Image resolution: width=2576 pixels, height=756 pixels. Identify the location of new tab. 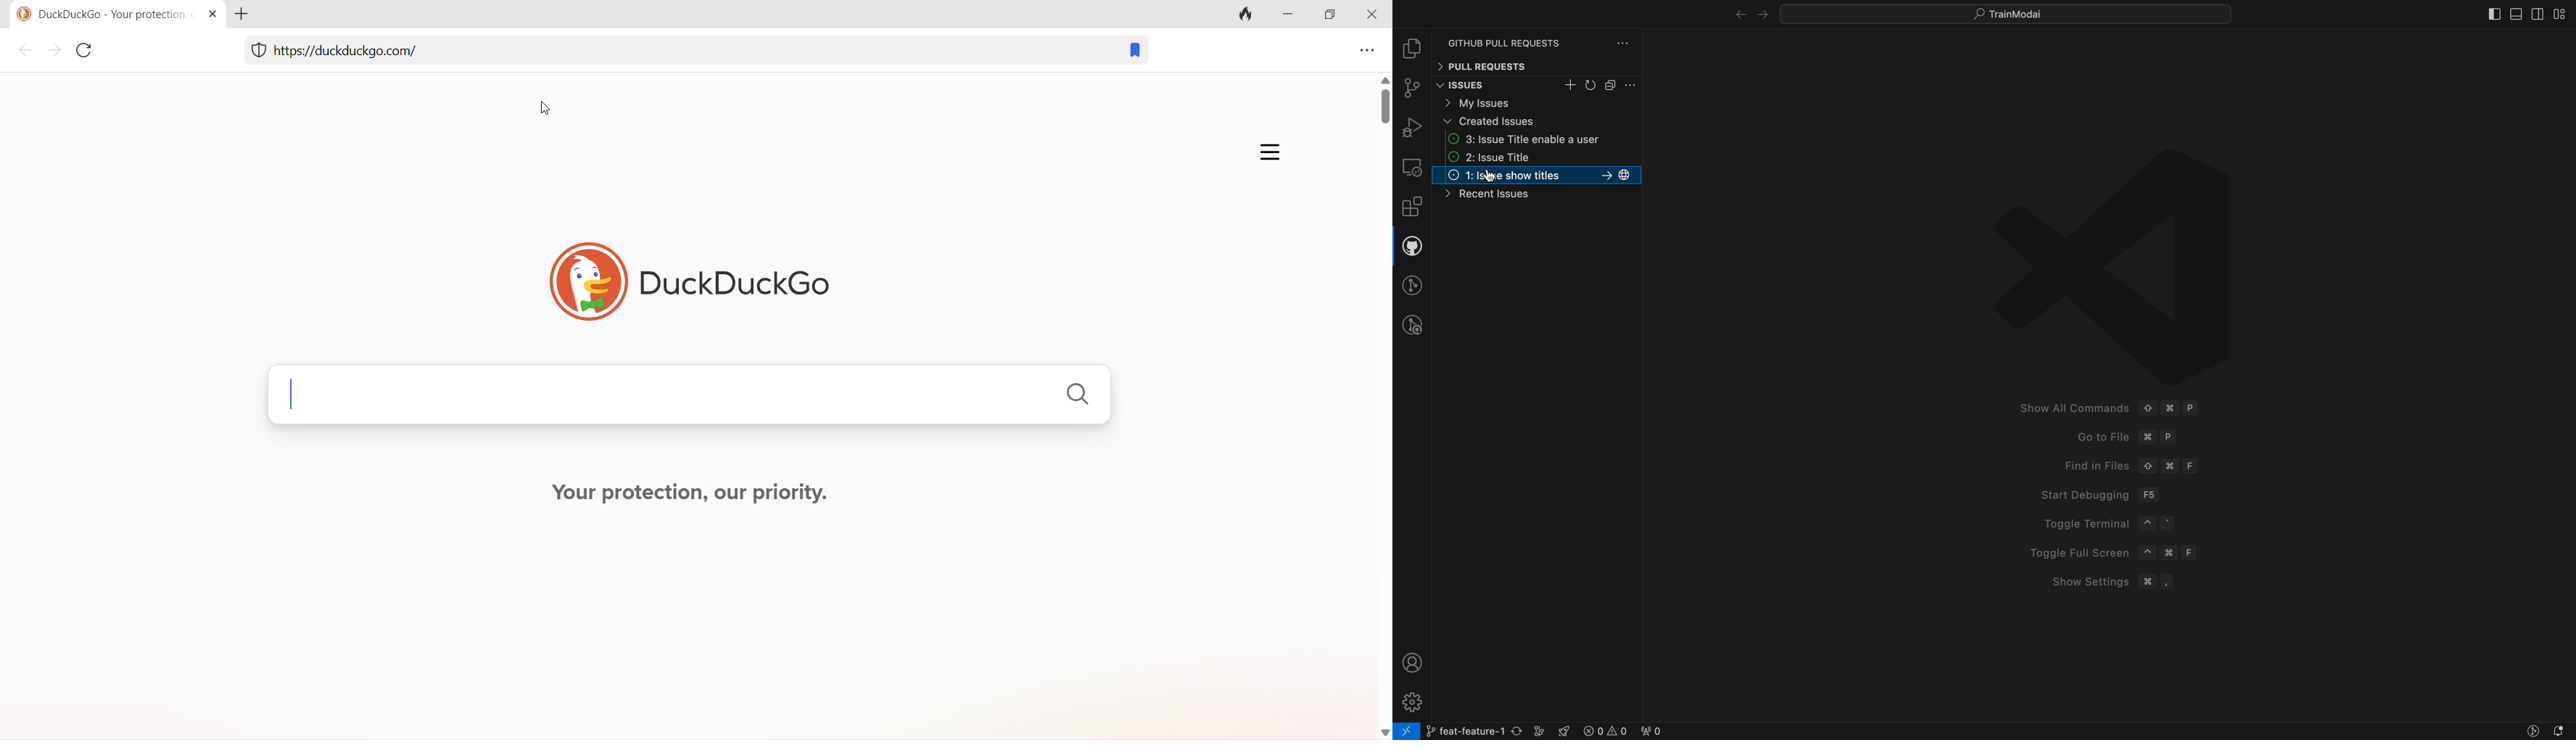
(249, 15).